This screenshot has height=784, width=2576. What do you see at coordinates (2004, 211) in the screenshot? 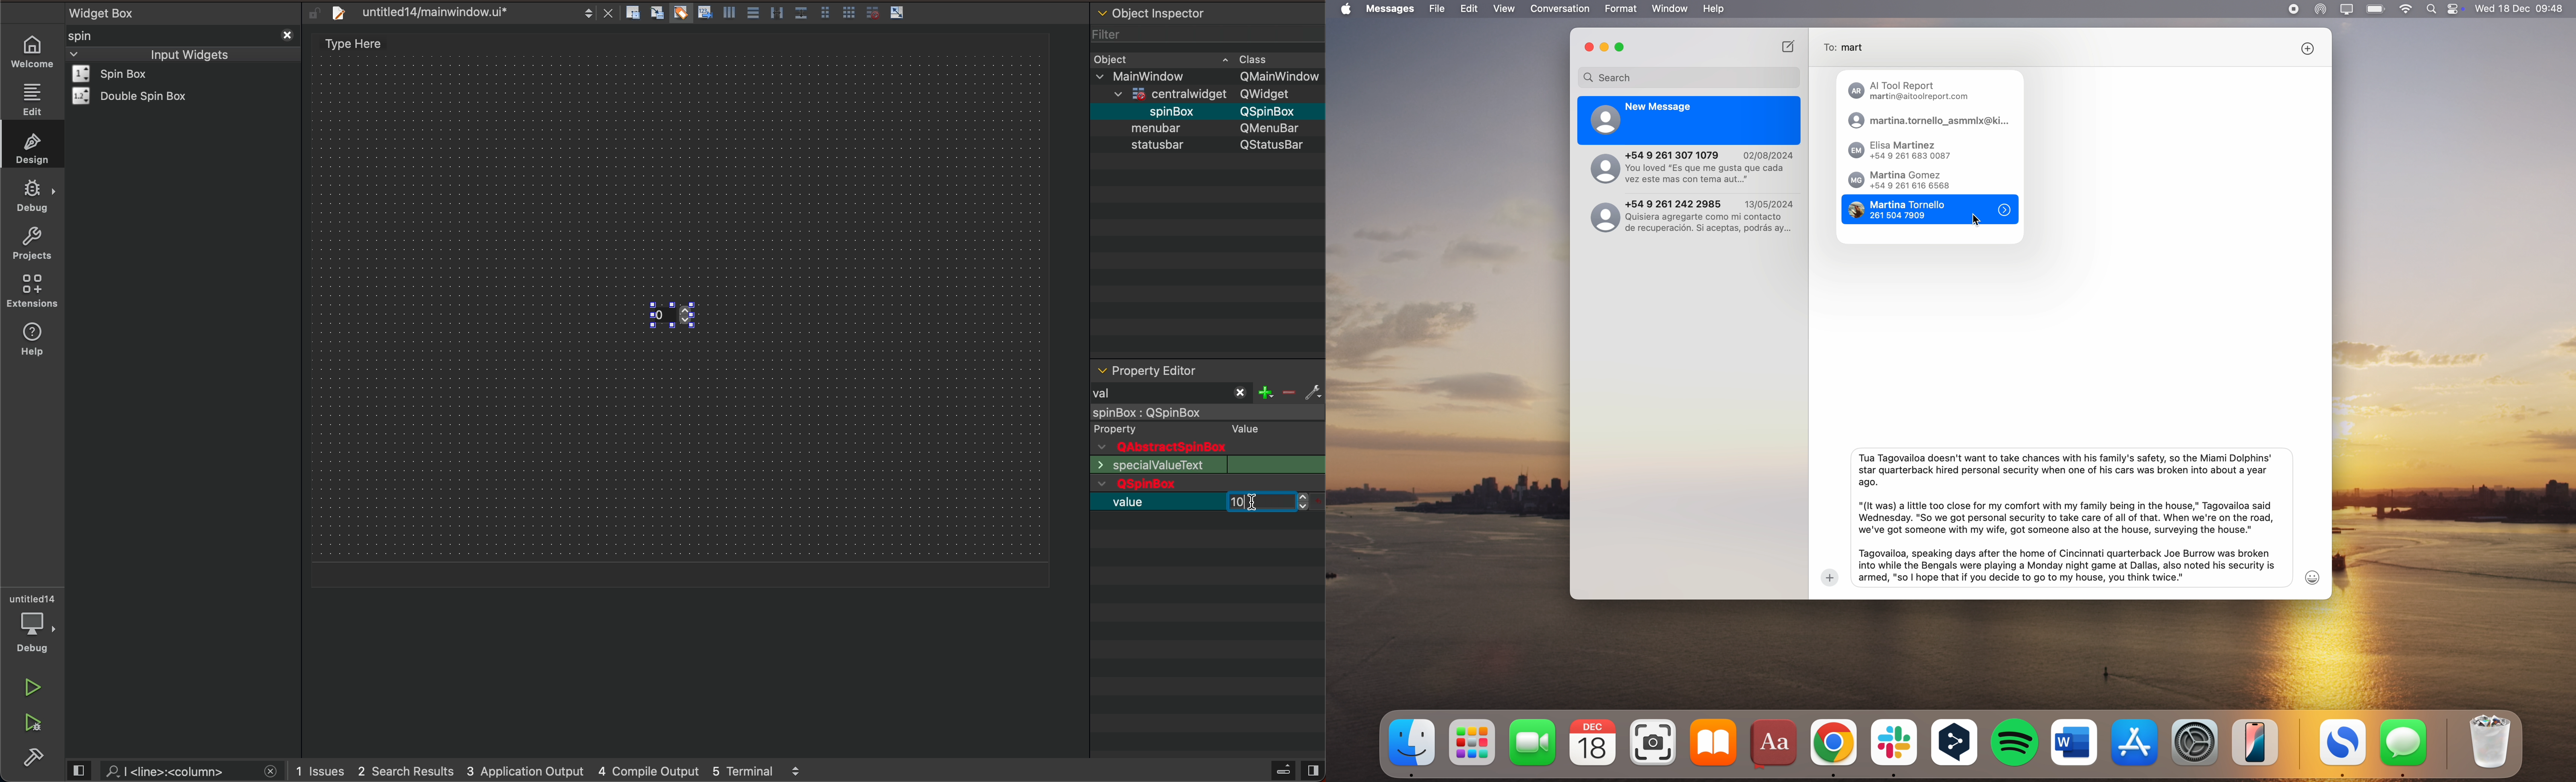
I see `drop down` at bounding box center [2004, 211].